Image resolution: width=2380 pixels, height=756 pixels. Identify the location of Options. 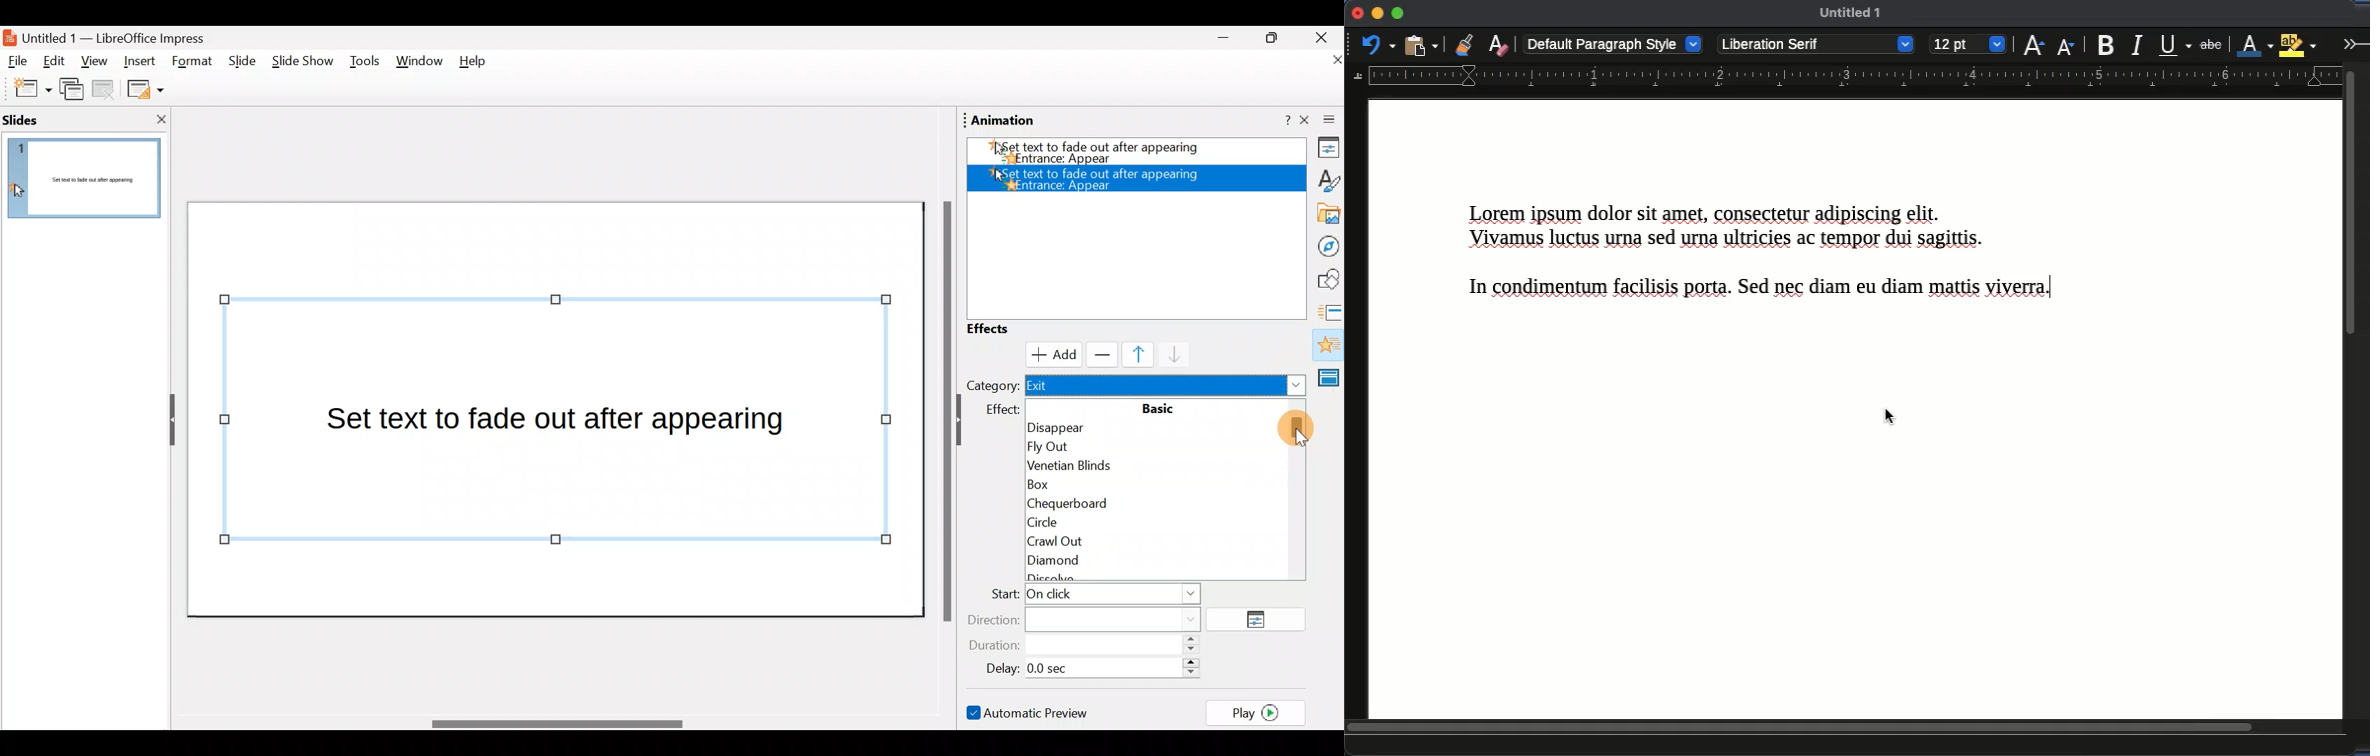
(1261, 620).